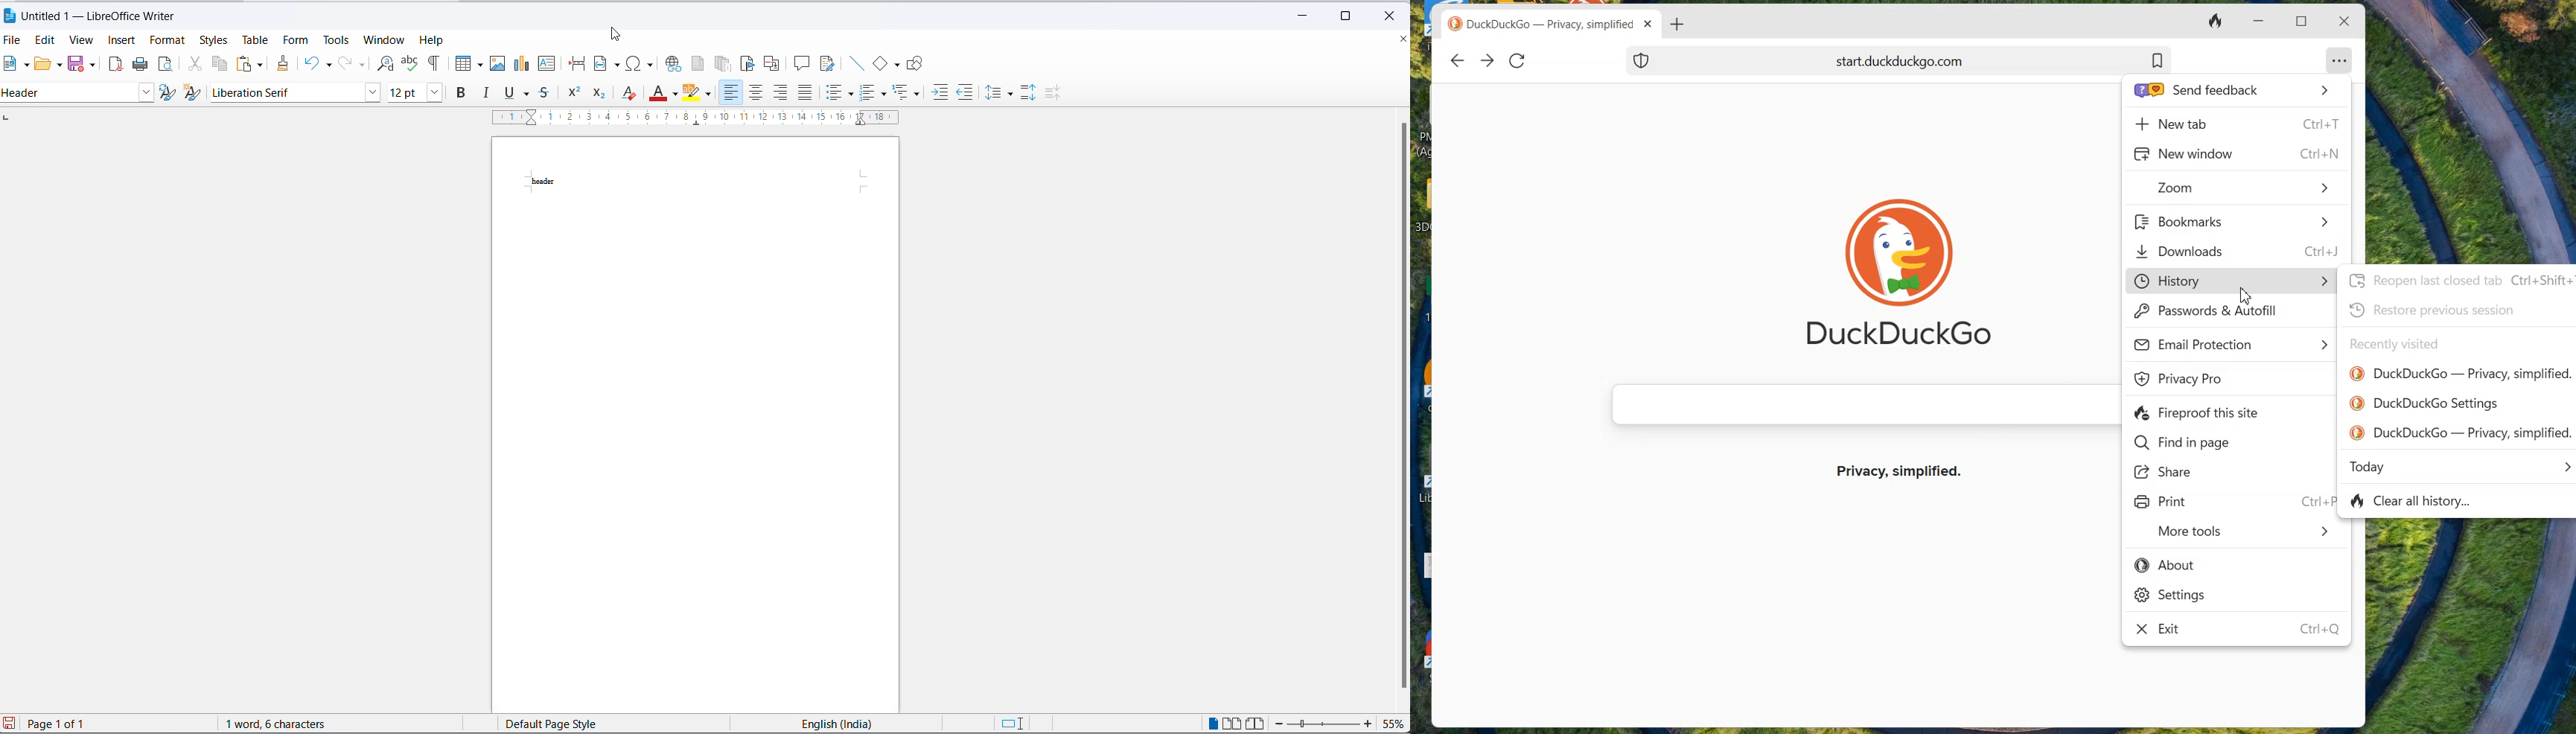 The width and height of the screenshot is (2576, 756). I want to click on close, so click(1394, 14).